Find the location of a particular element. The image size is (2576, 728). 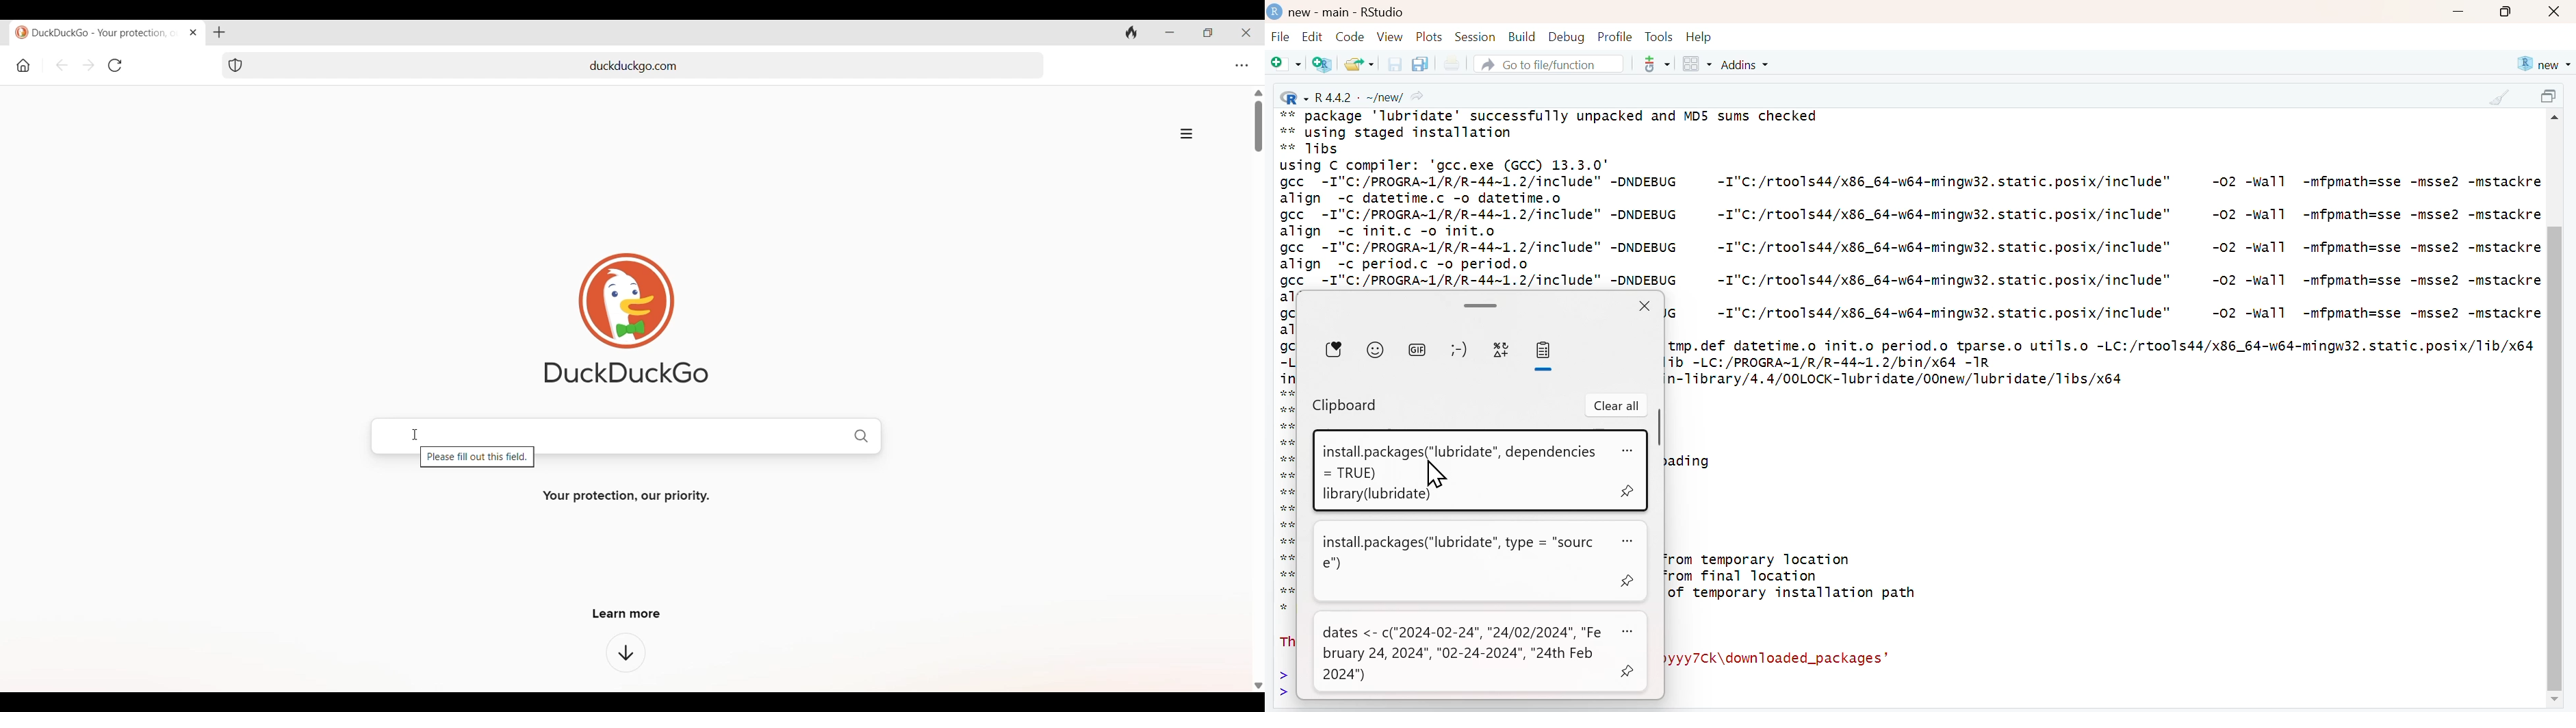

maximize is located at coordinates (2551, 98).